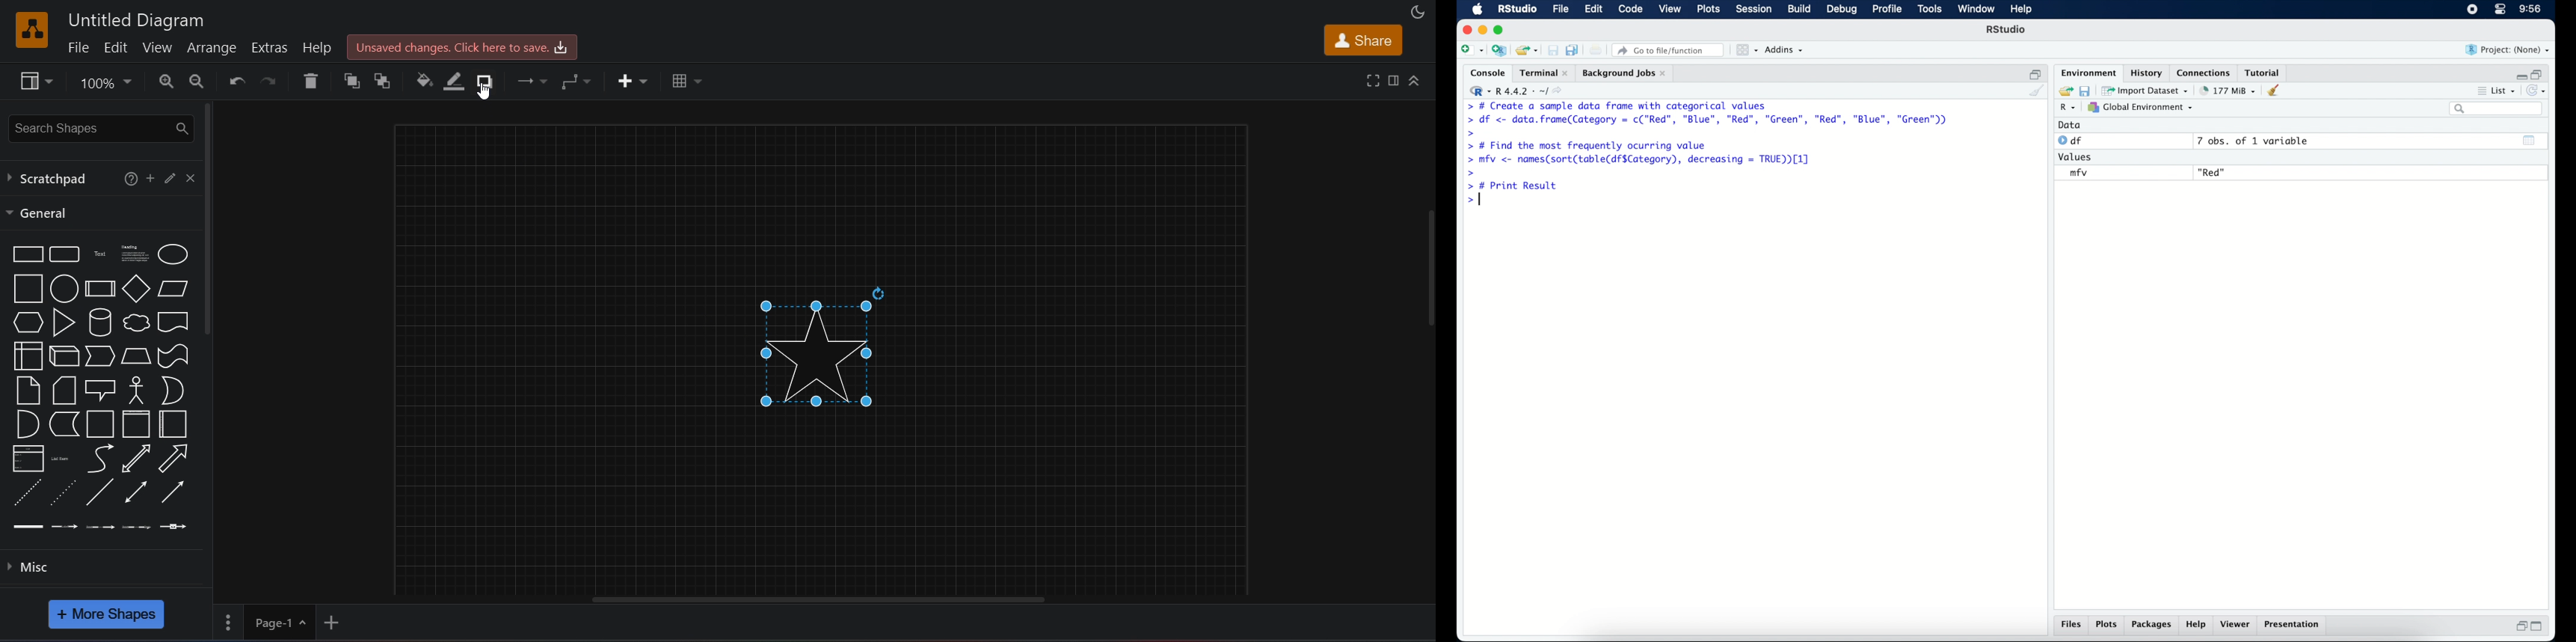 The image size is (2576, 644). Describe the element at coordinates (122, 46) in the screenshot. I see `edit` at that location.